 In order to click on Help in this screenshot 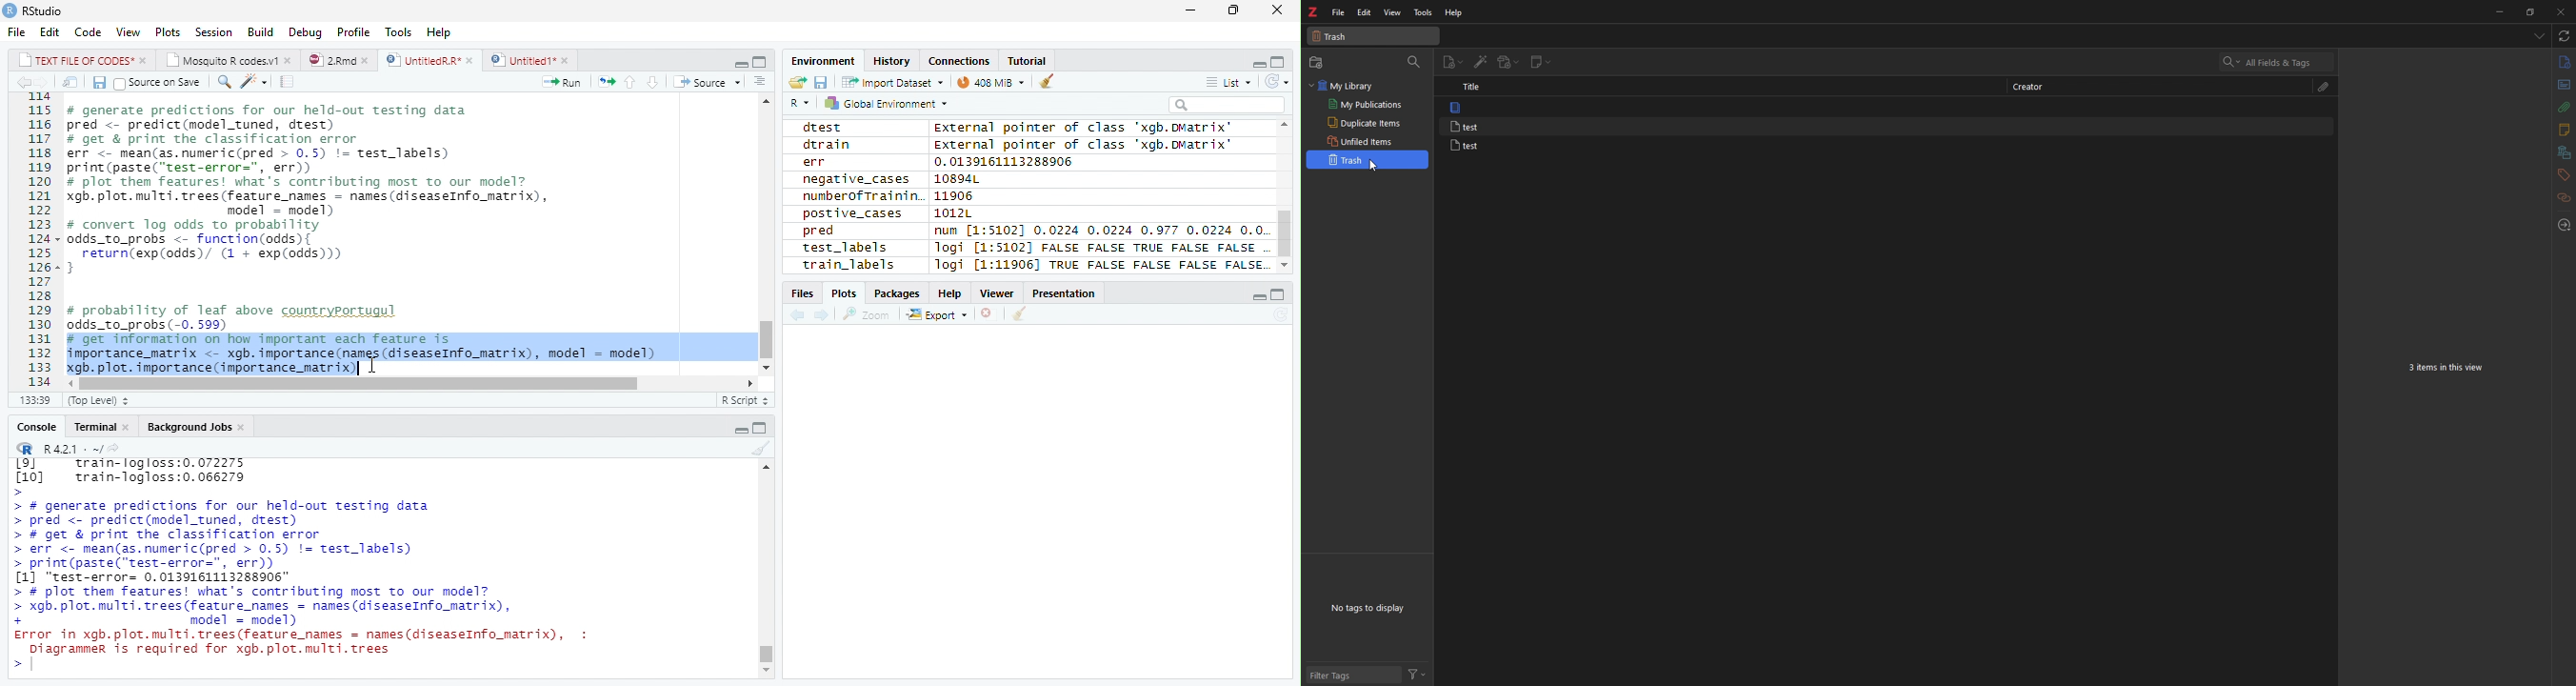, I will do `click(441, 34)`.